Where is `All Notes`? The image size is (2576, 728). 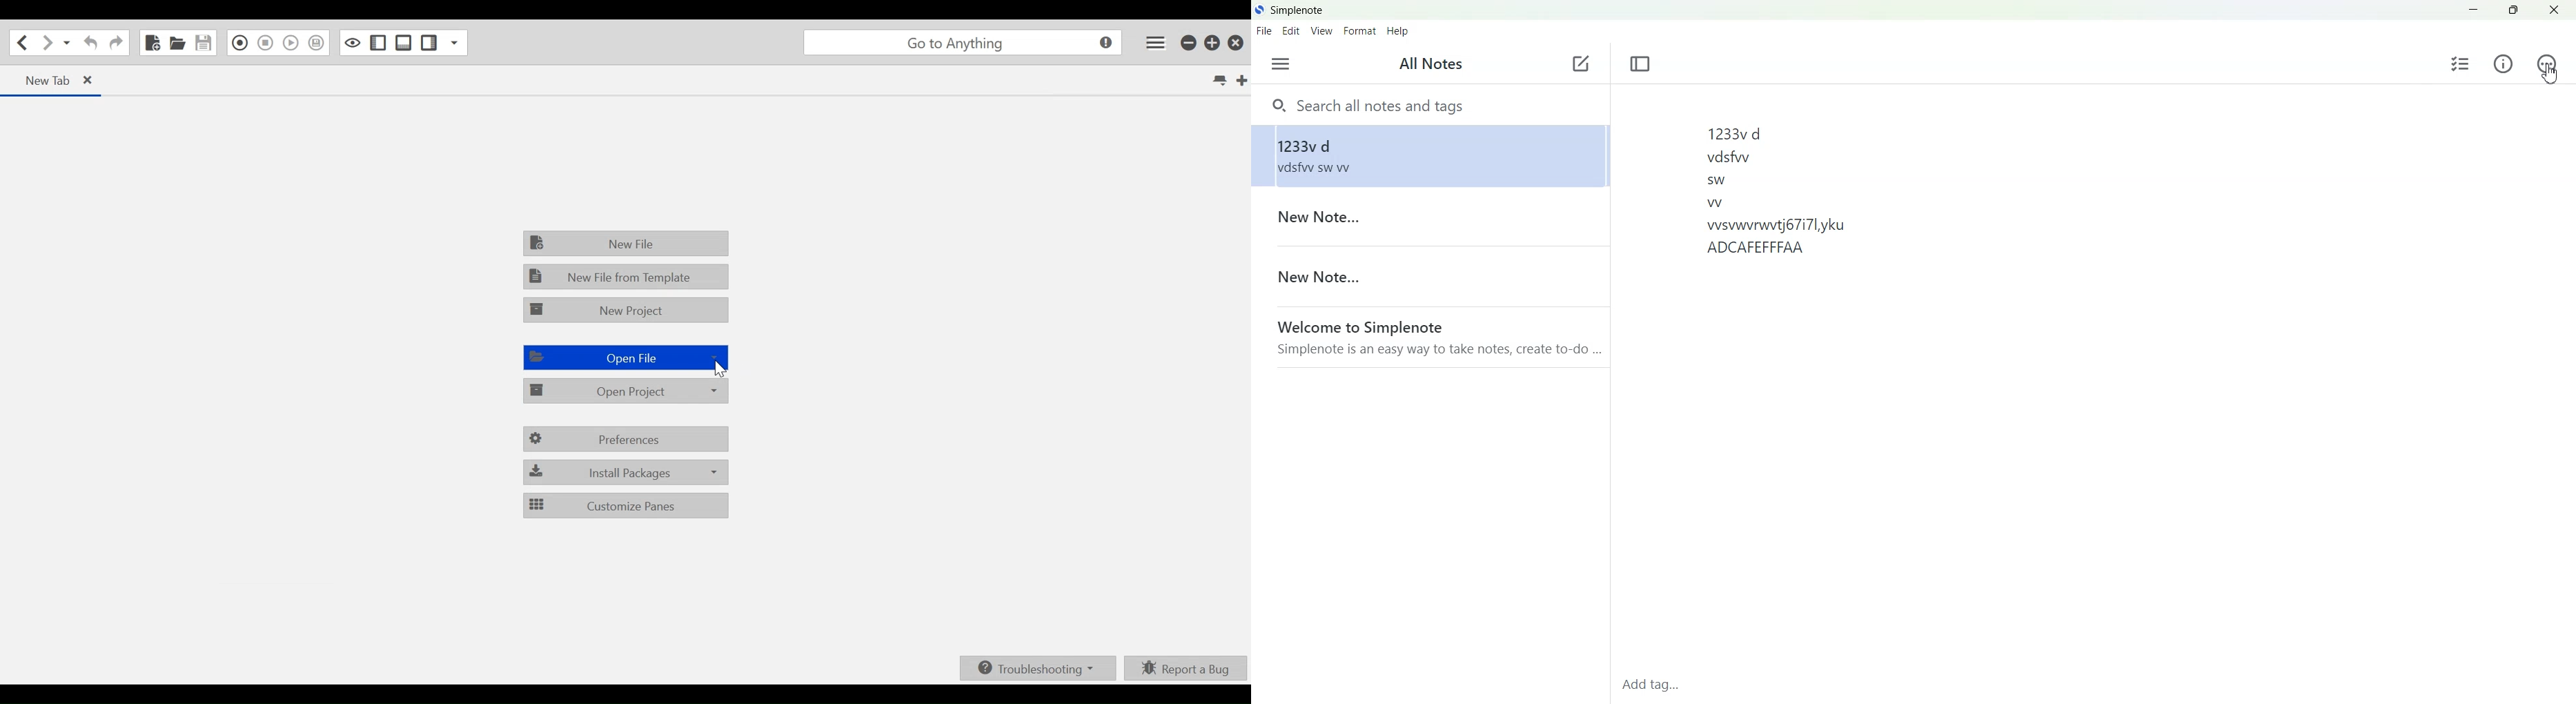
All Notes is located at coordinates (1427, 65).